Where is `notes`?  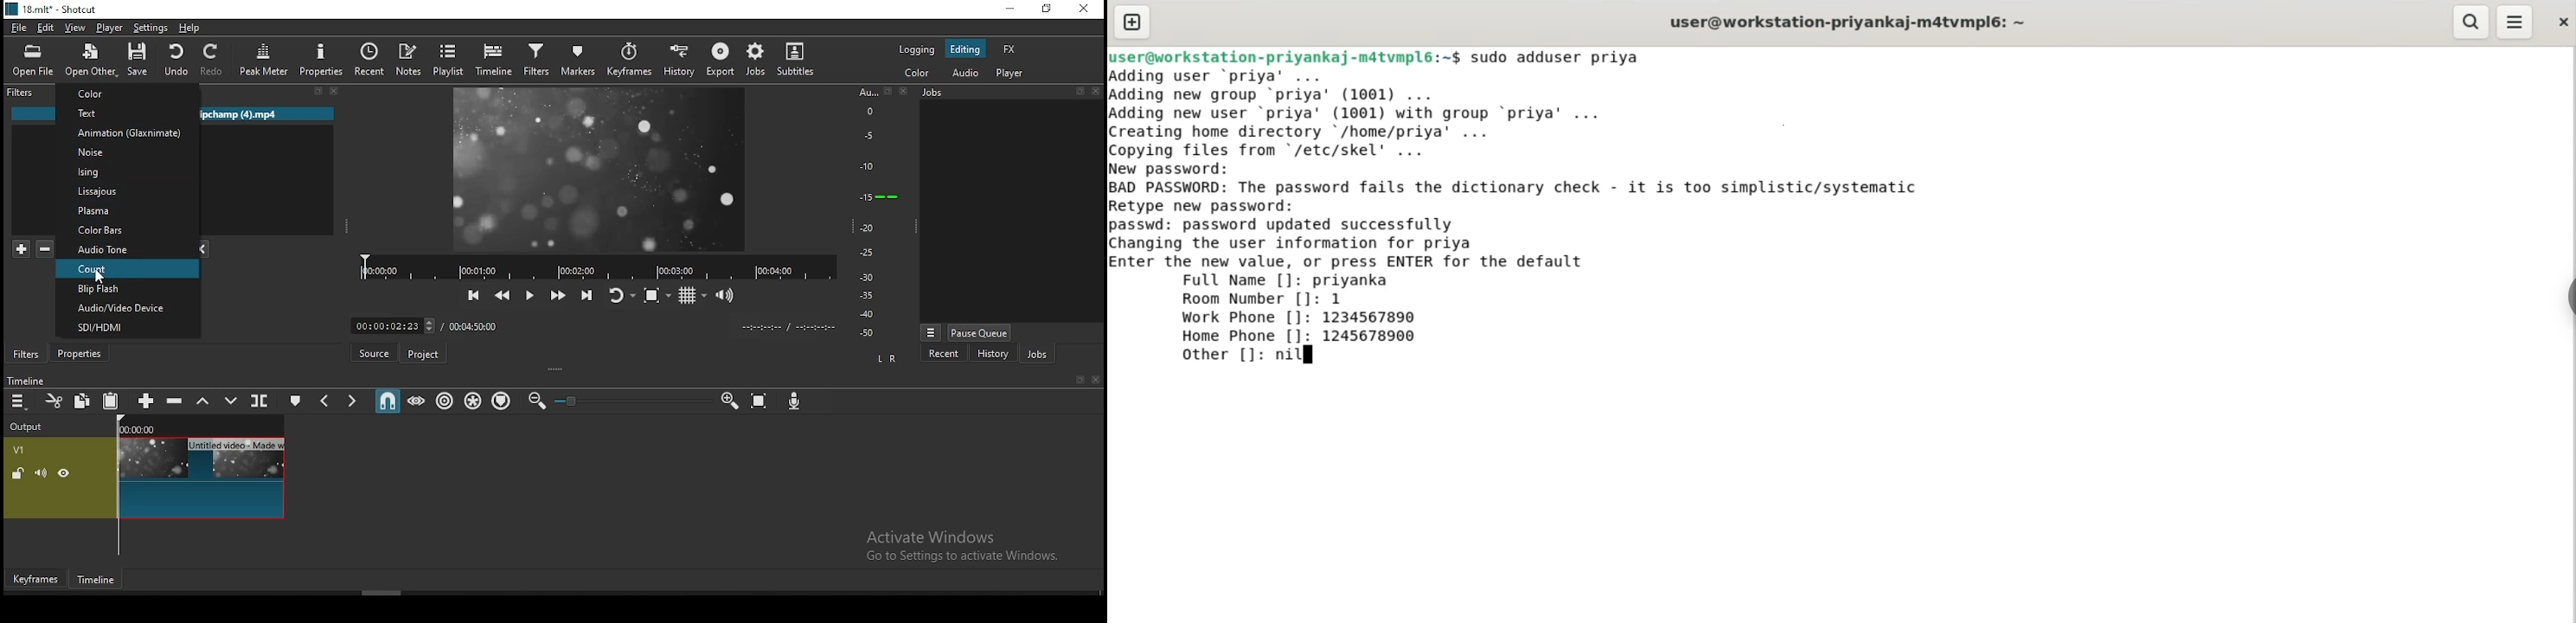
notes is located at coordinates (412, 58).